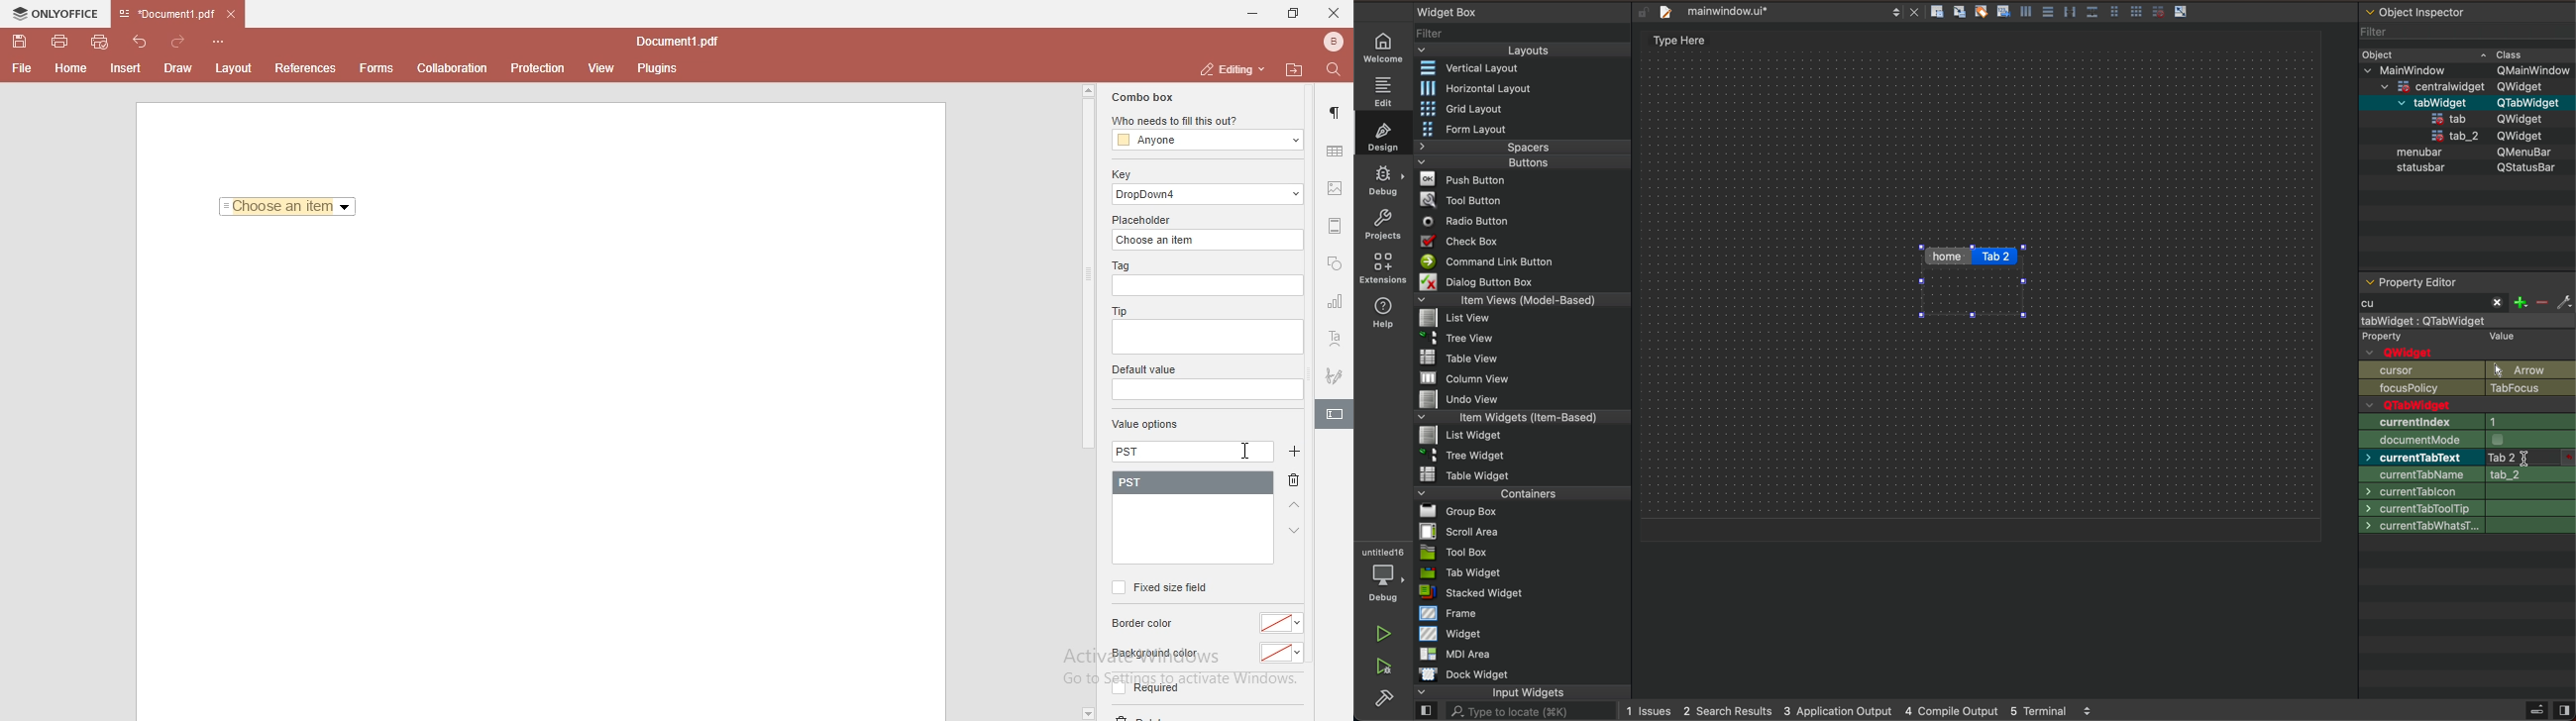 The height and width of the screenshot is (728, 2576). I want to click on statusbar QStatusBar, so click(2466, 118).